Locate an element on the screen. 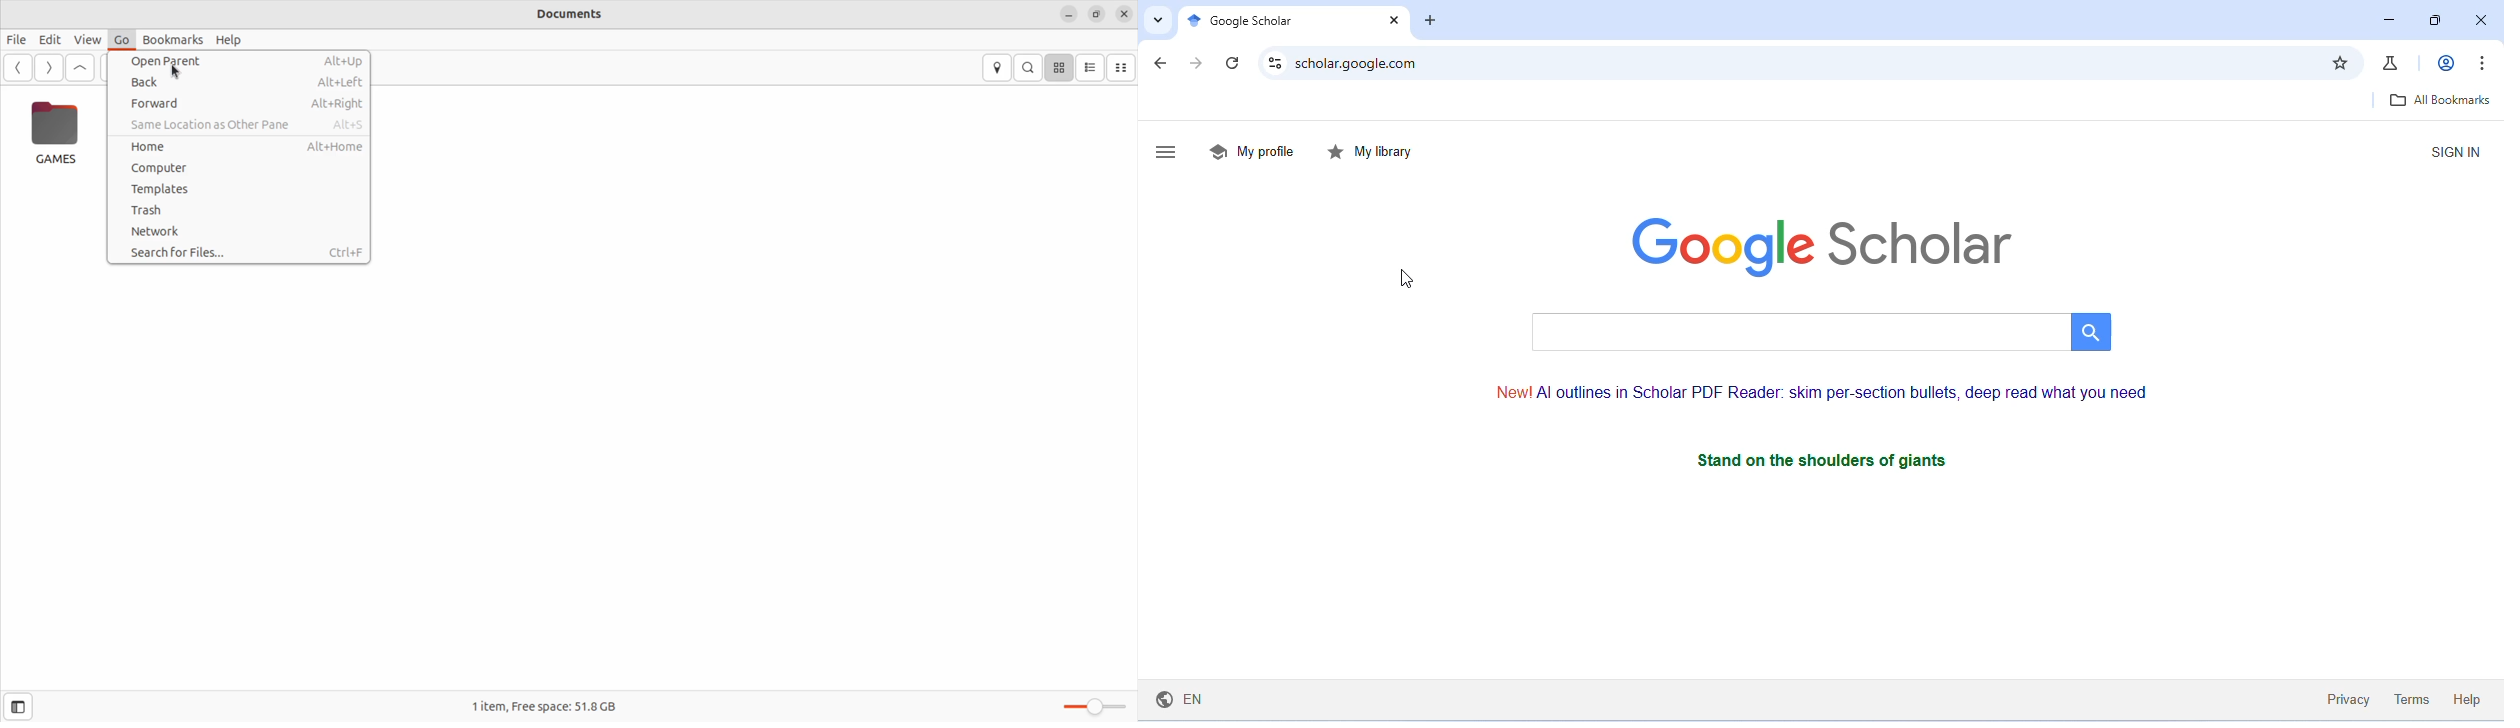 Image resolution: width=2520 pixels, height=728 pixels. Go up is located at coordinates (80, 66).